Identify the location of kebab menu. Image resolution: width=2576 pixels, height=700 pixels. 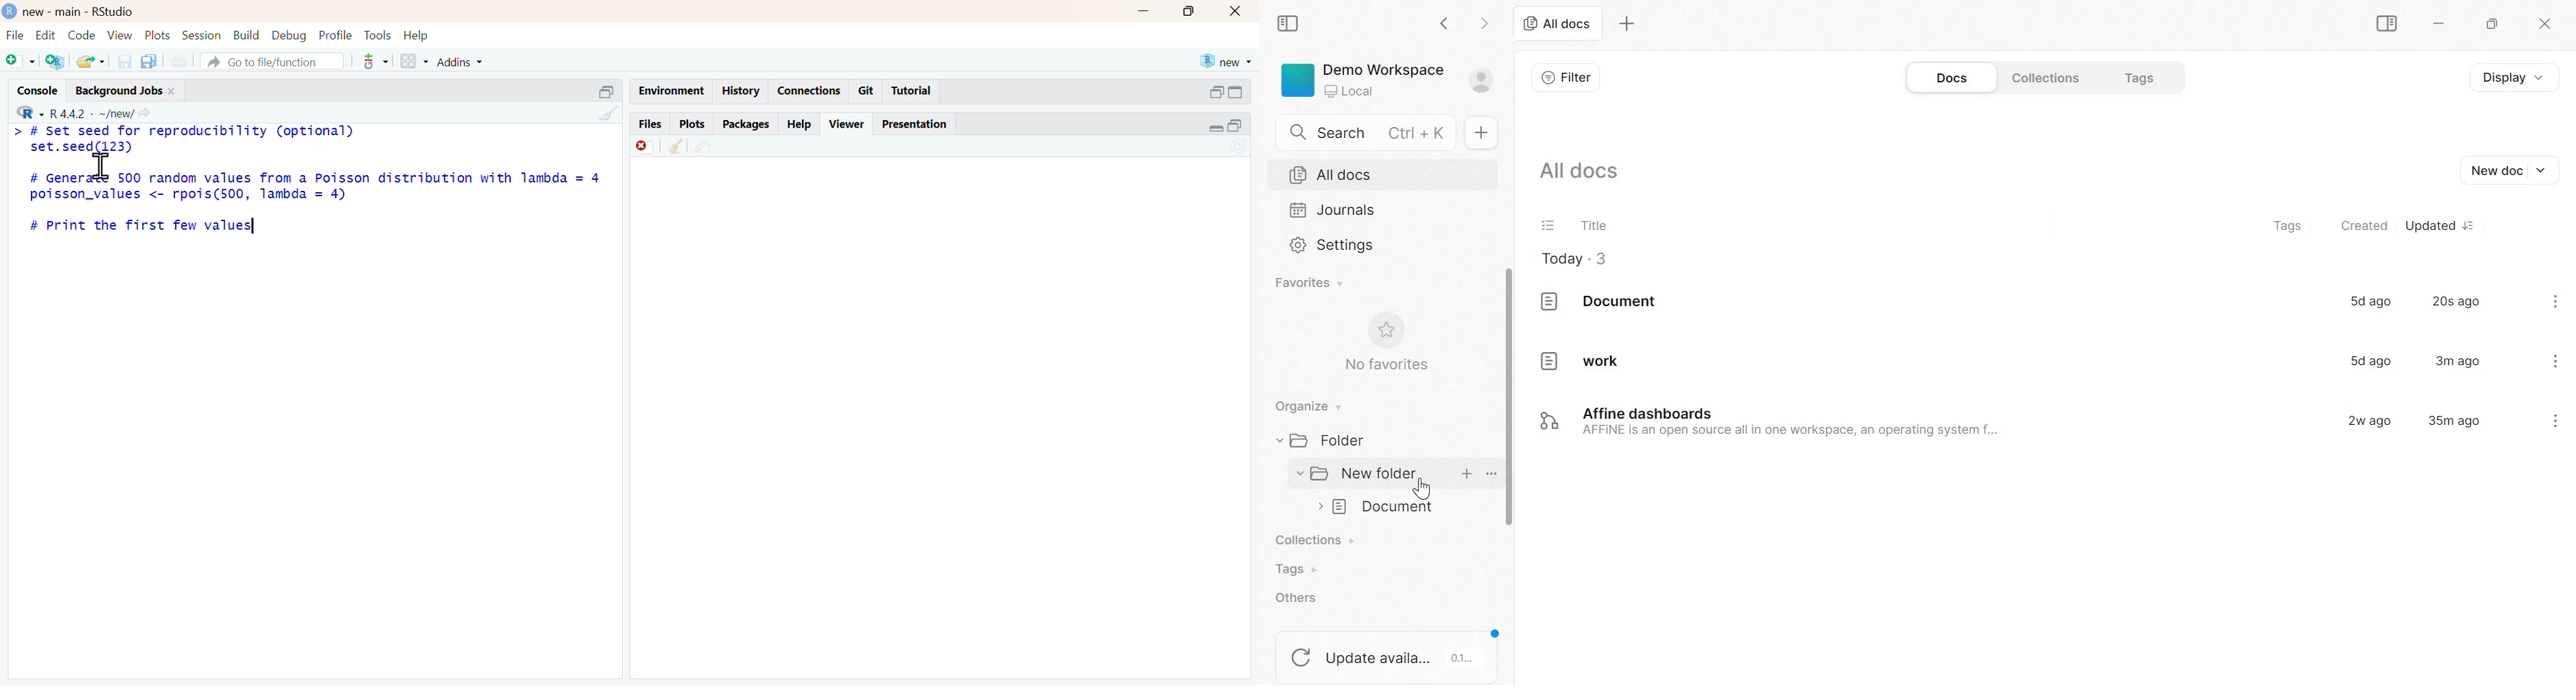
(2556, 301).